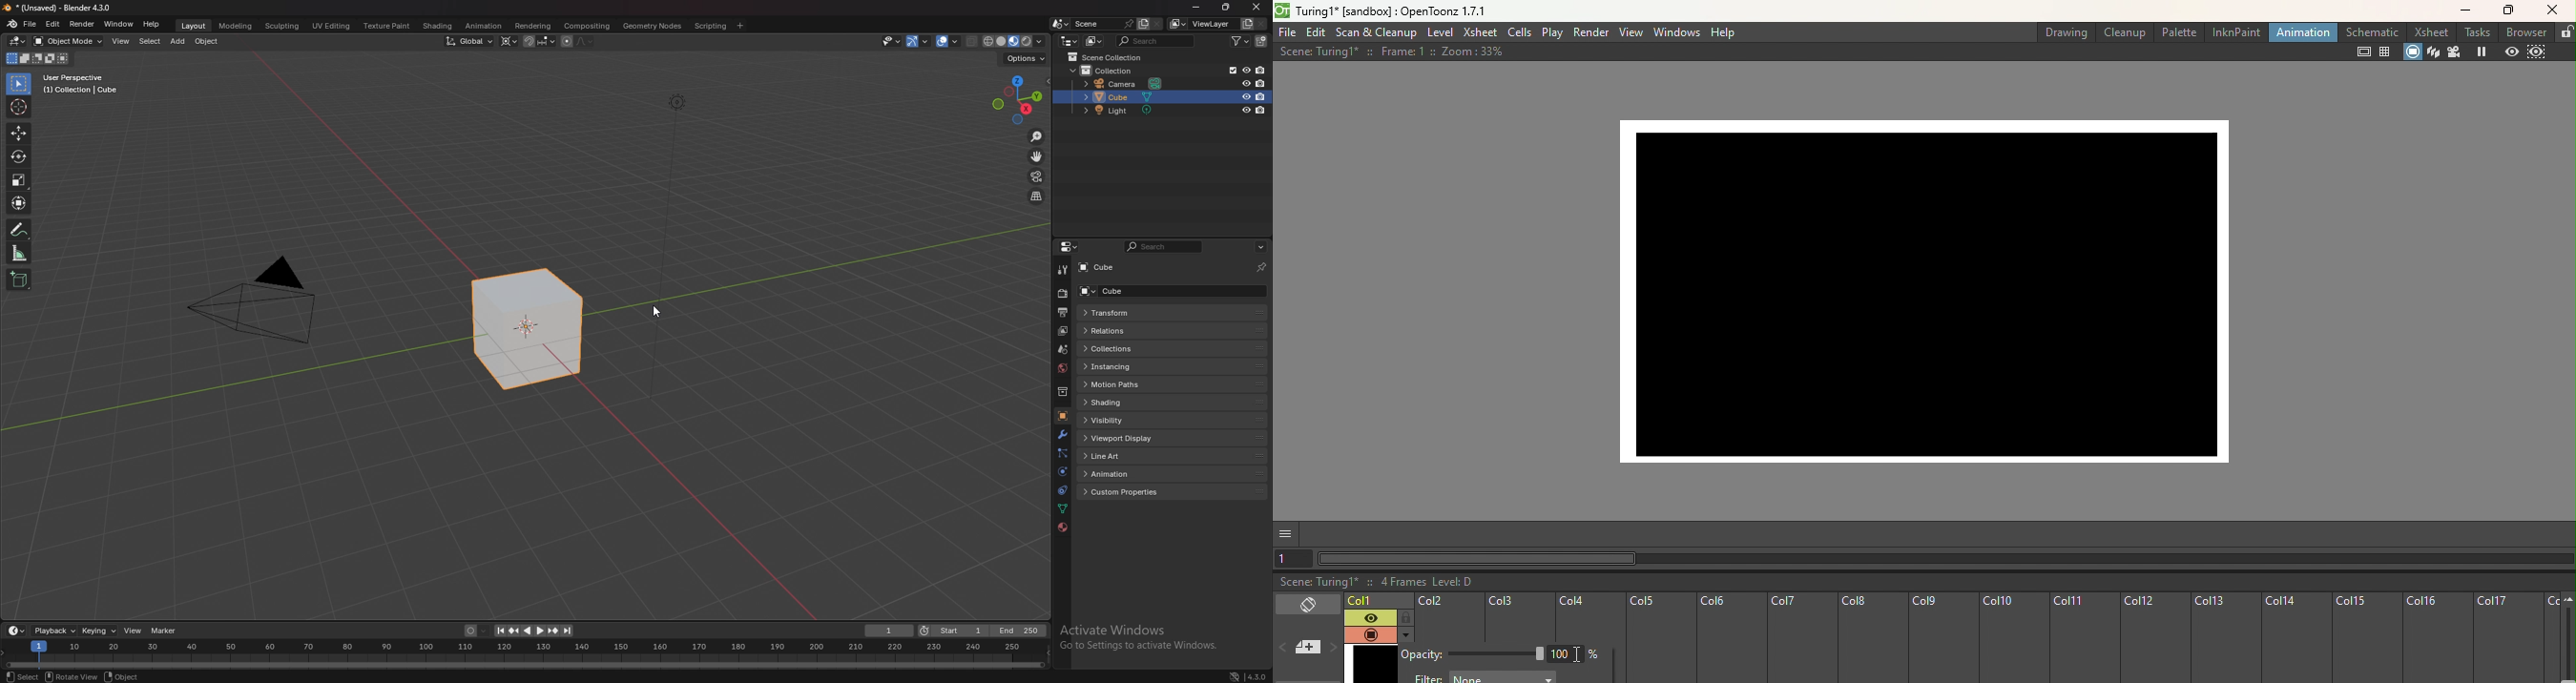  Describe the element at coordinates (1062, 331) in the screenshot. I see `view layer` at that location.